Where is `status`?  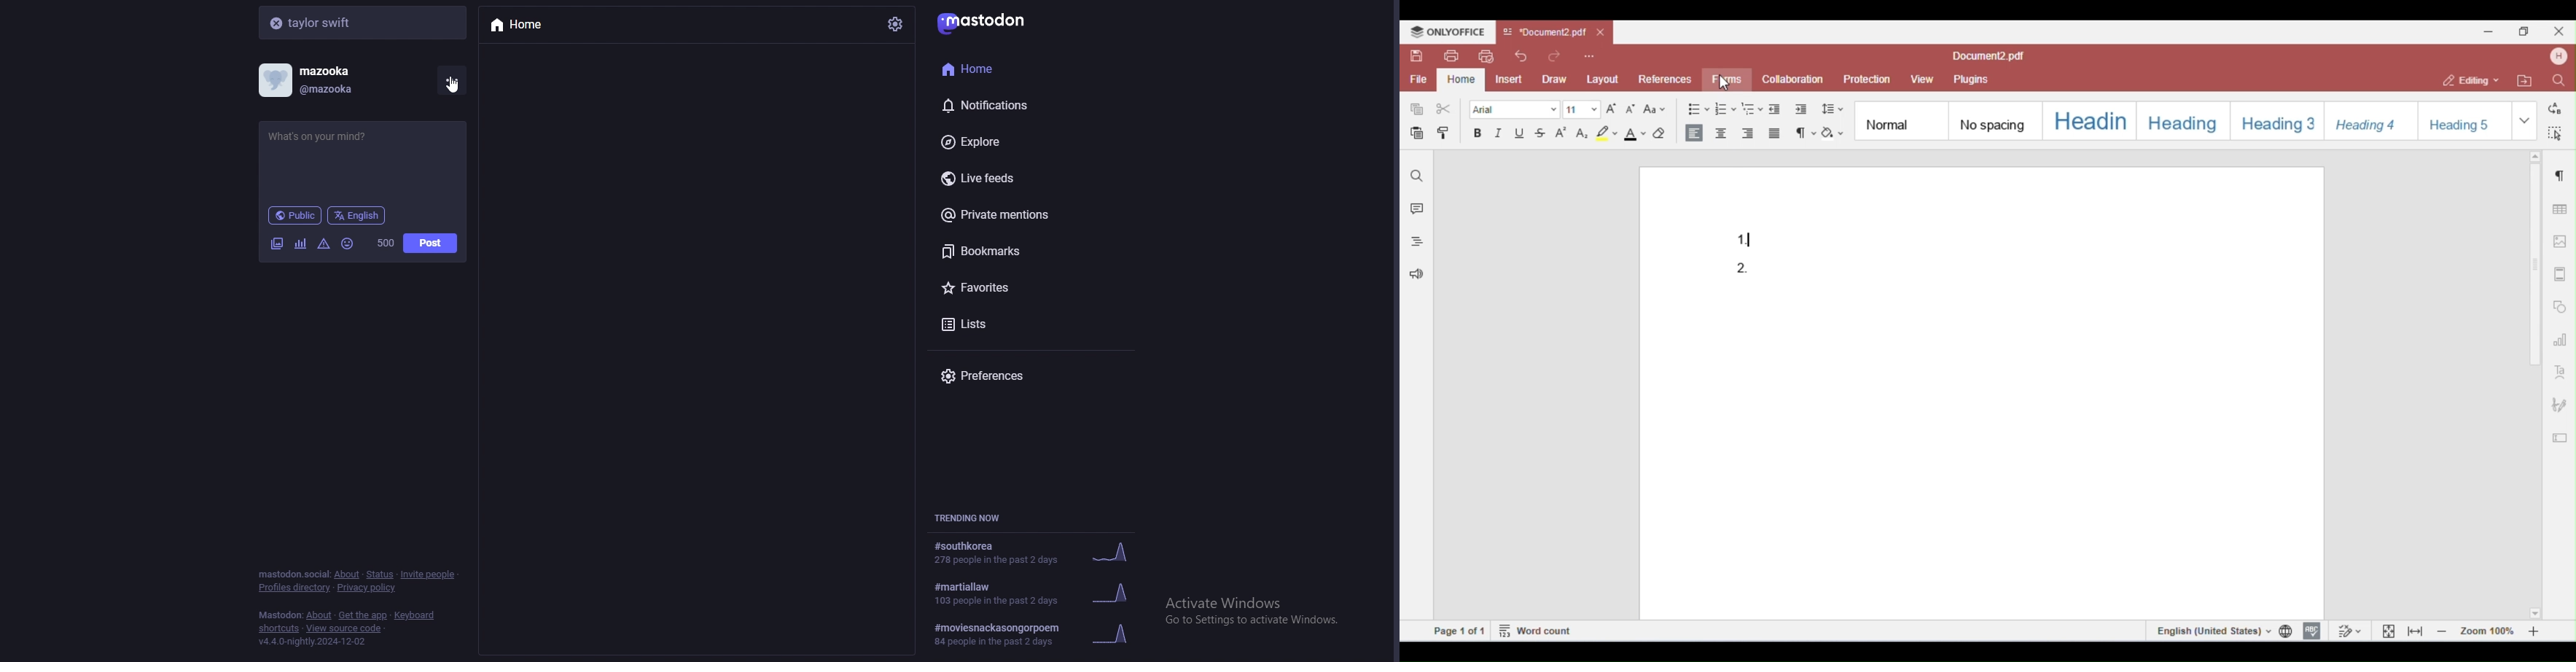 status is located at coordinates (380, 575).